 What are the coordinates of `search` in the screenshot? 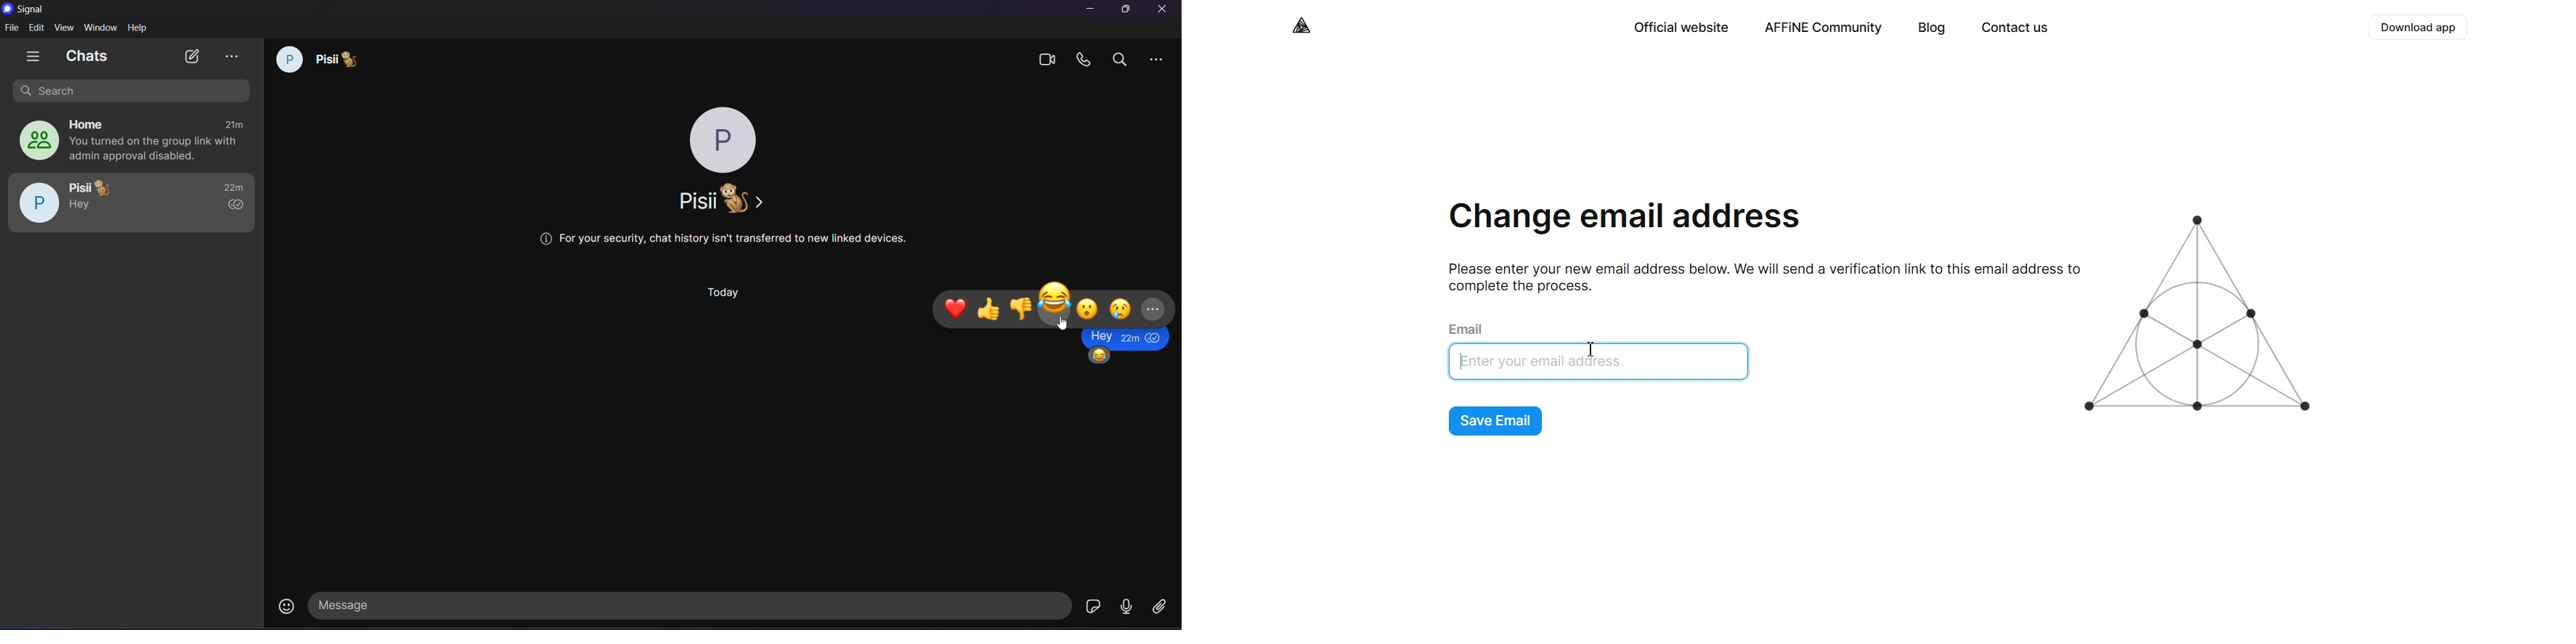 It's located at (127, 91).